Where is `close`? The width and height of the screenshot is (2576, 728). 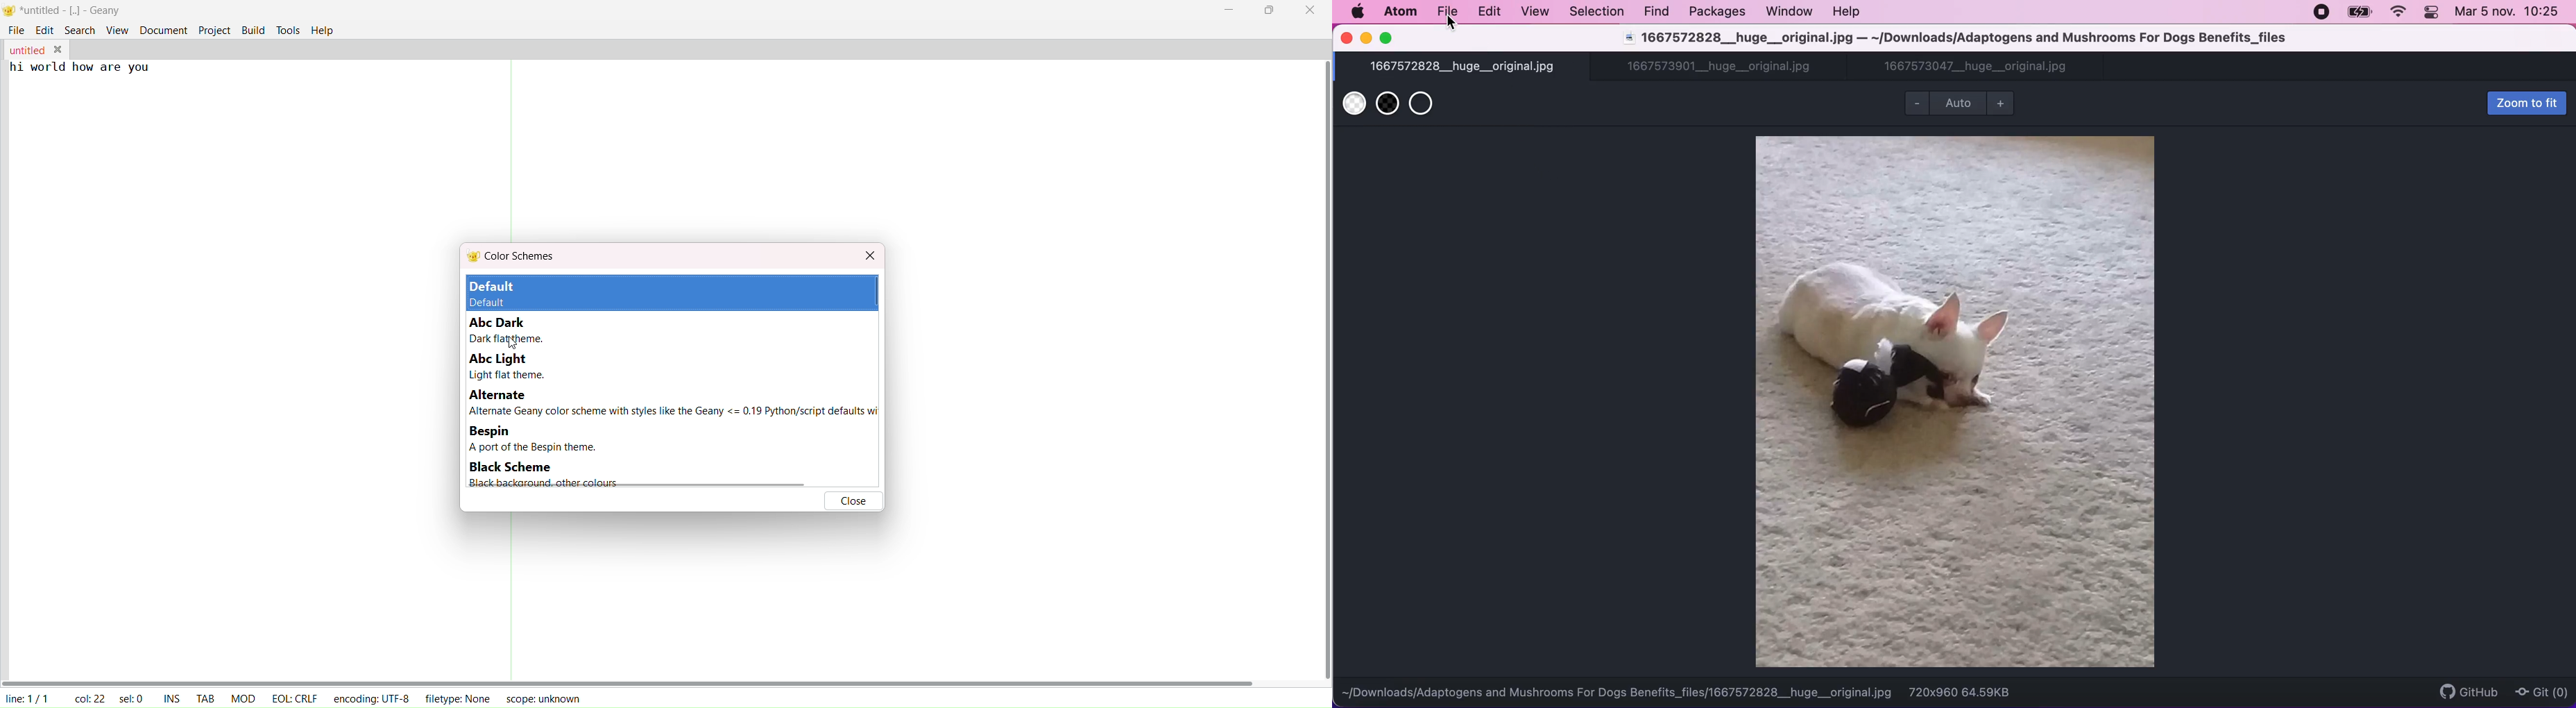
close is located at coordinates (1347, 39).